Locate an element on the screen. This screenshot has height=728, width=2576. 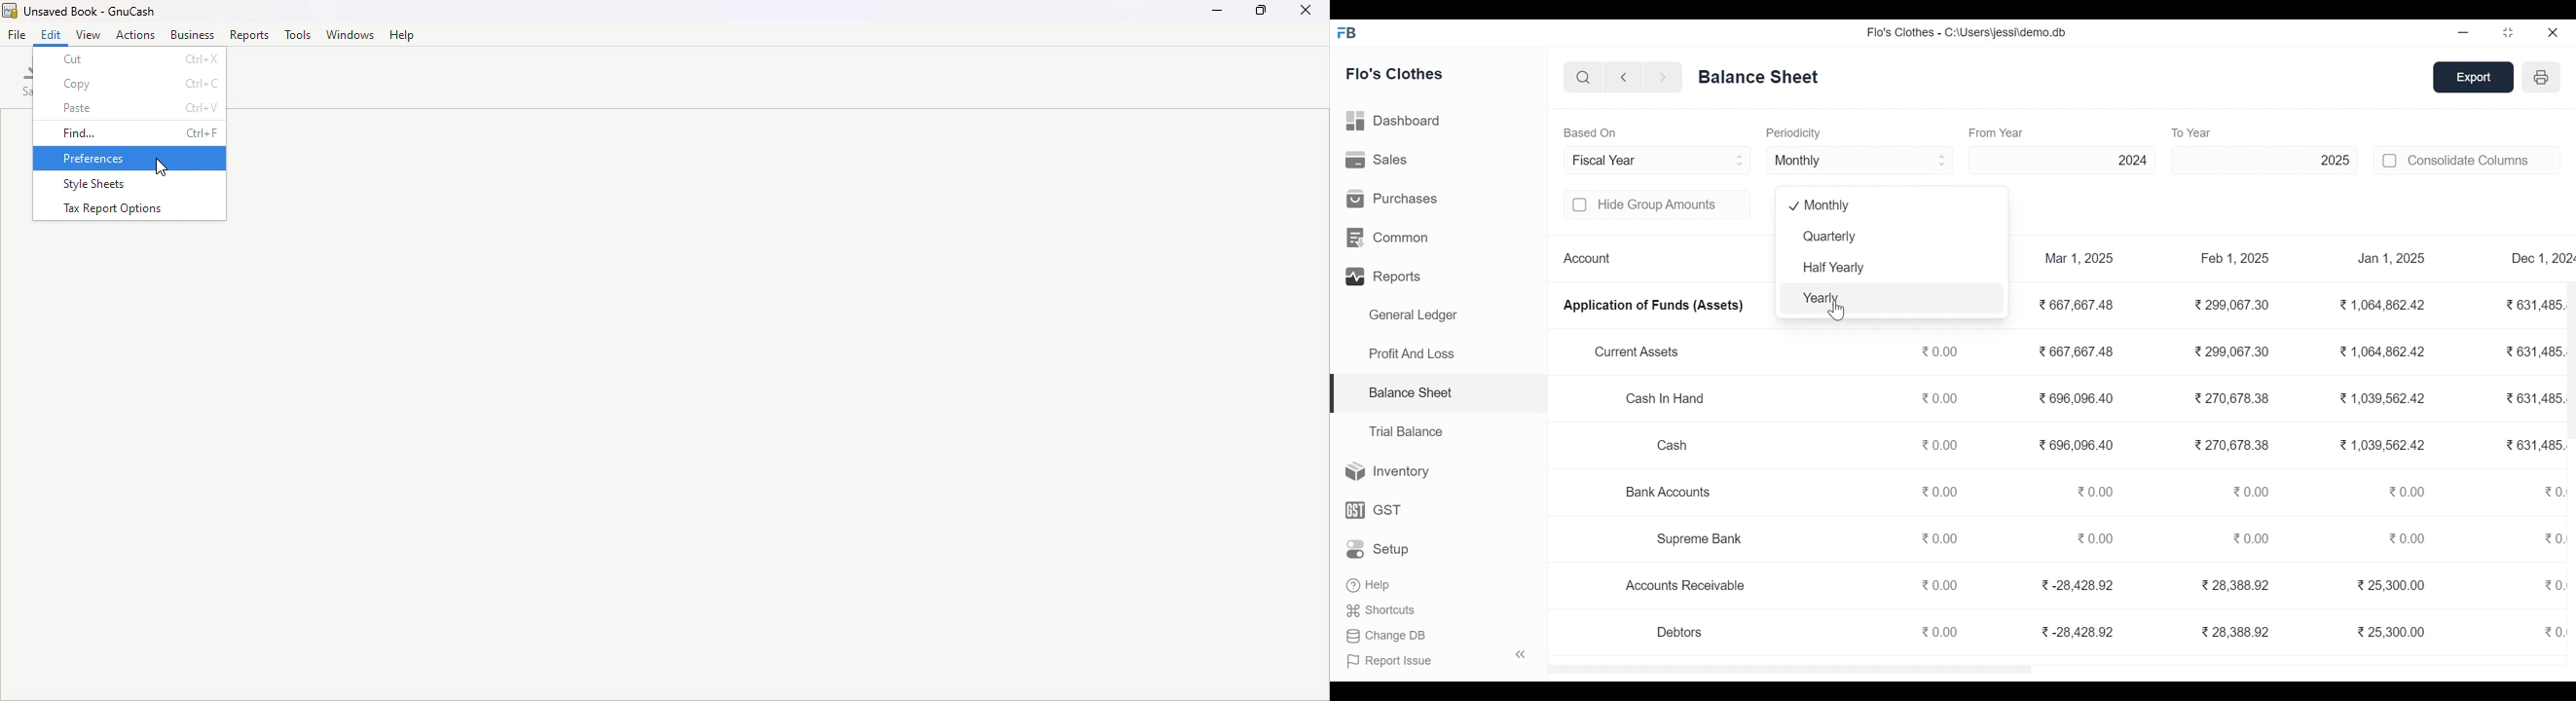
Jan 1, 2025 is located at coordinates (2392, 260).